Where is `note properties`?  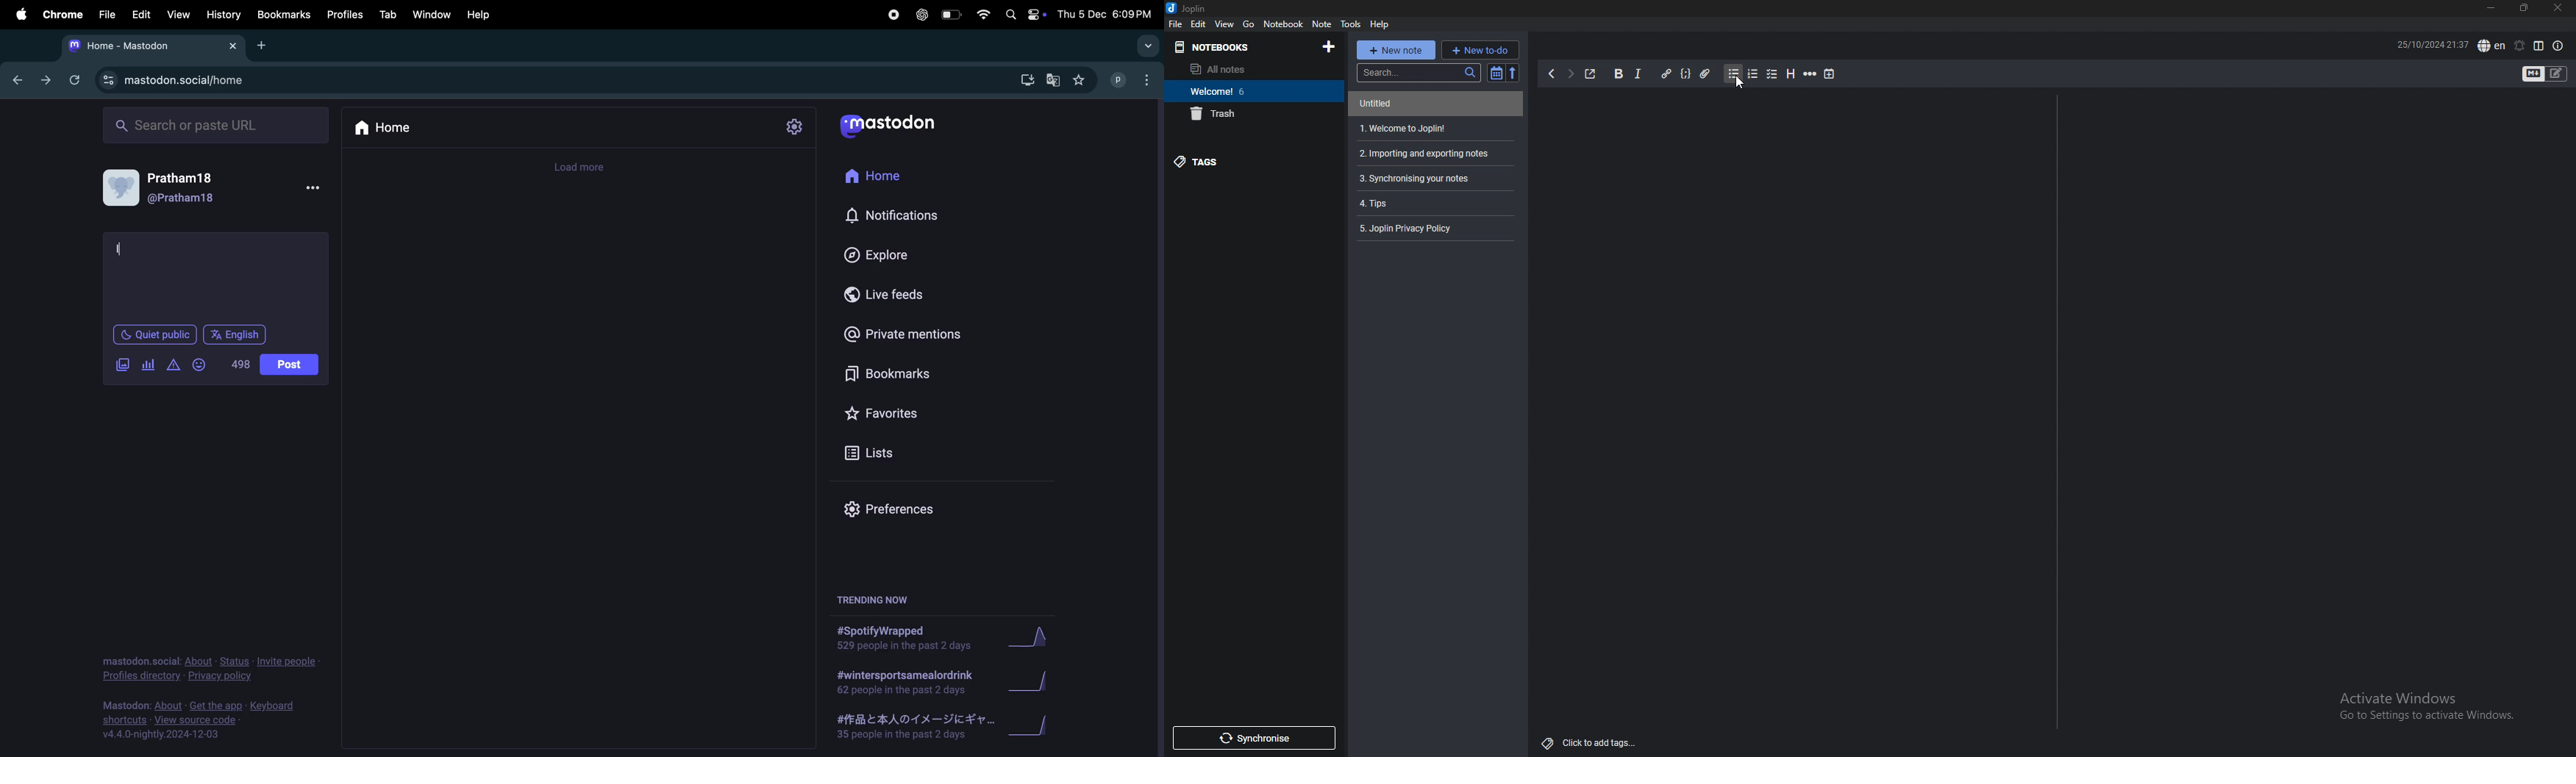
note properties is located at coordinates (2560, 46).